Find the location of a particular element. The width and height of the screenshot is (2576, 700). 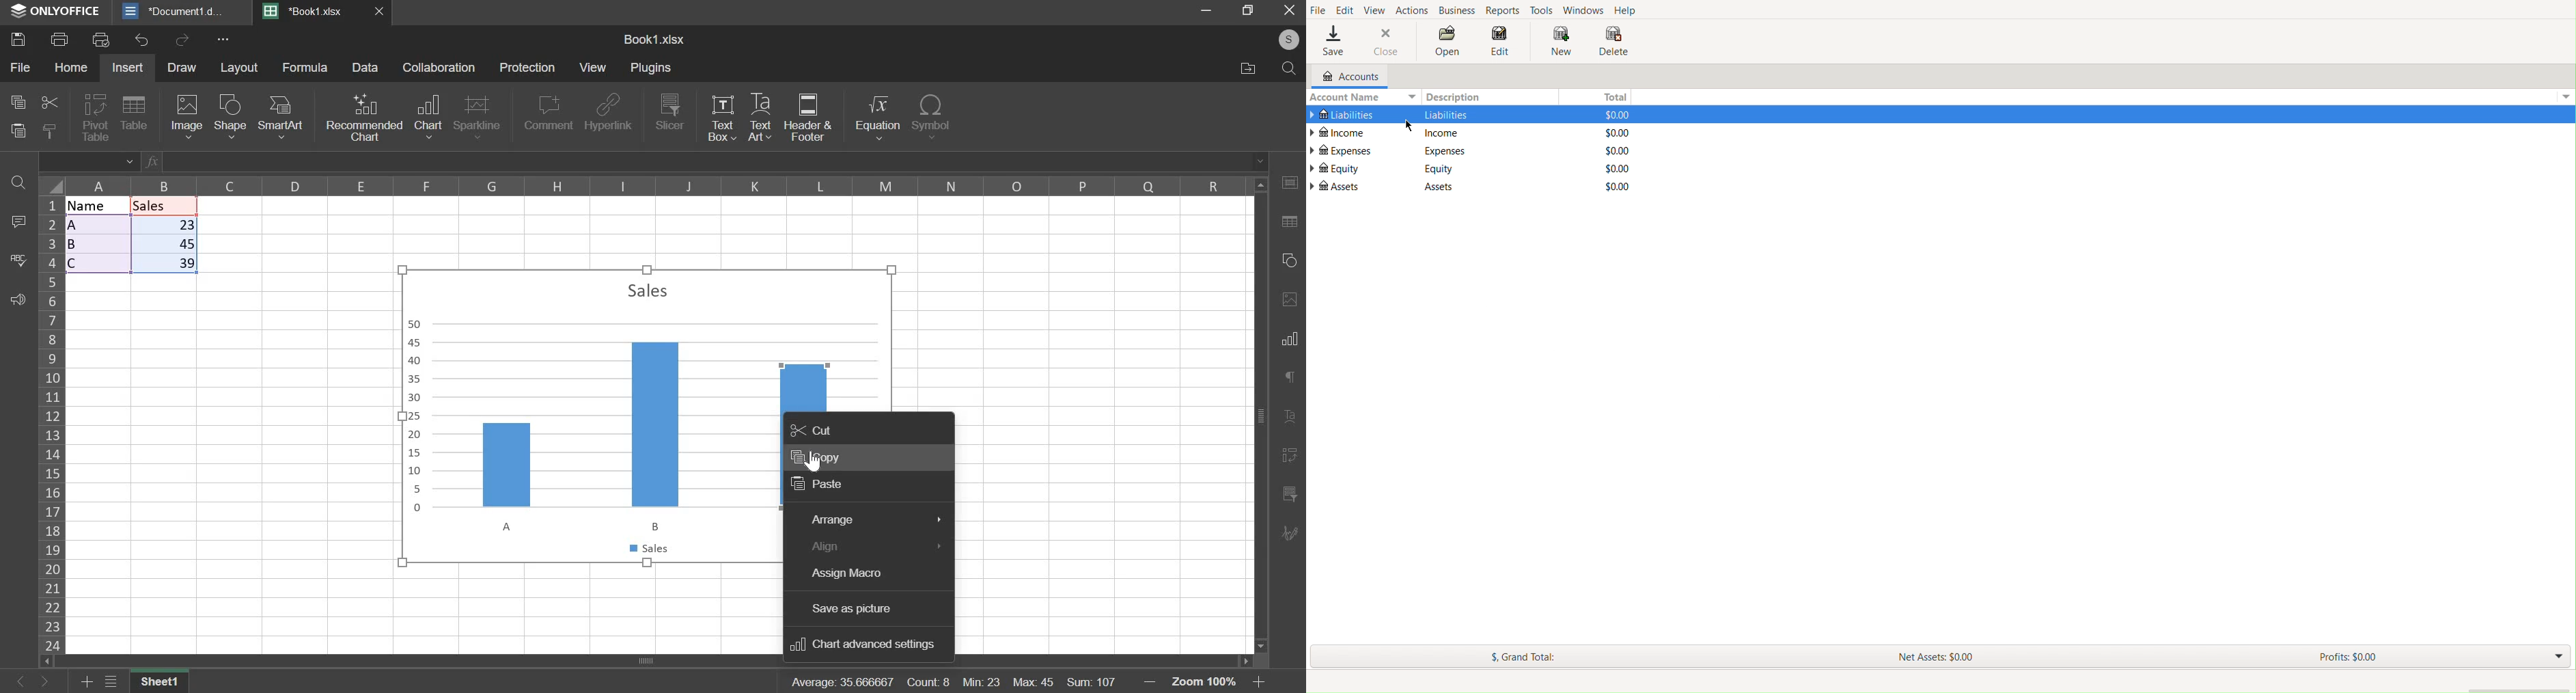

Edit is located at coordinates (1345, 9).